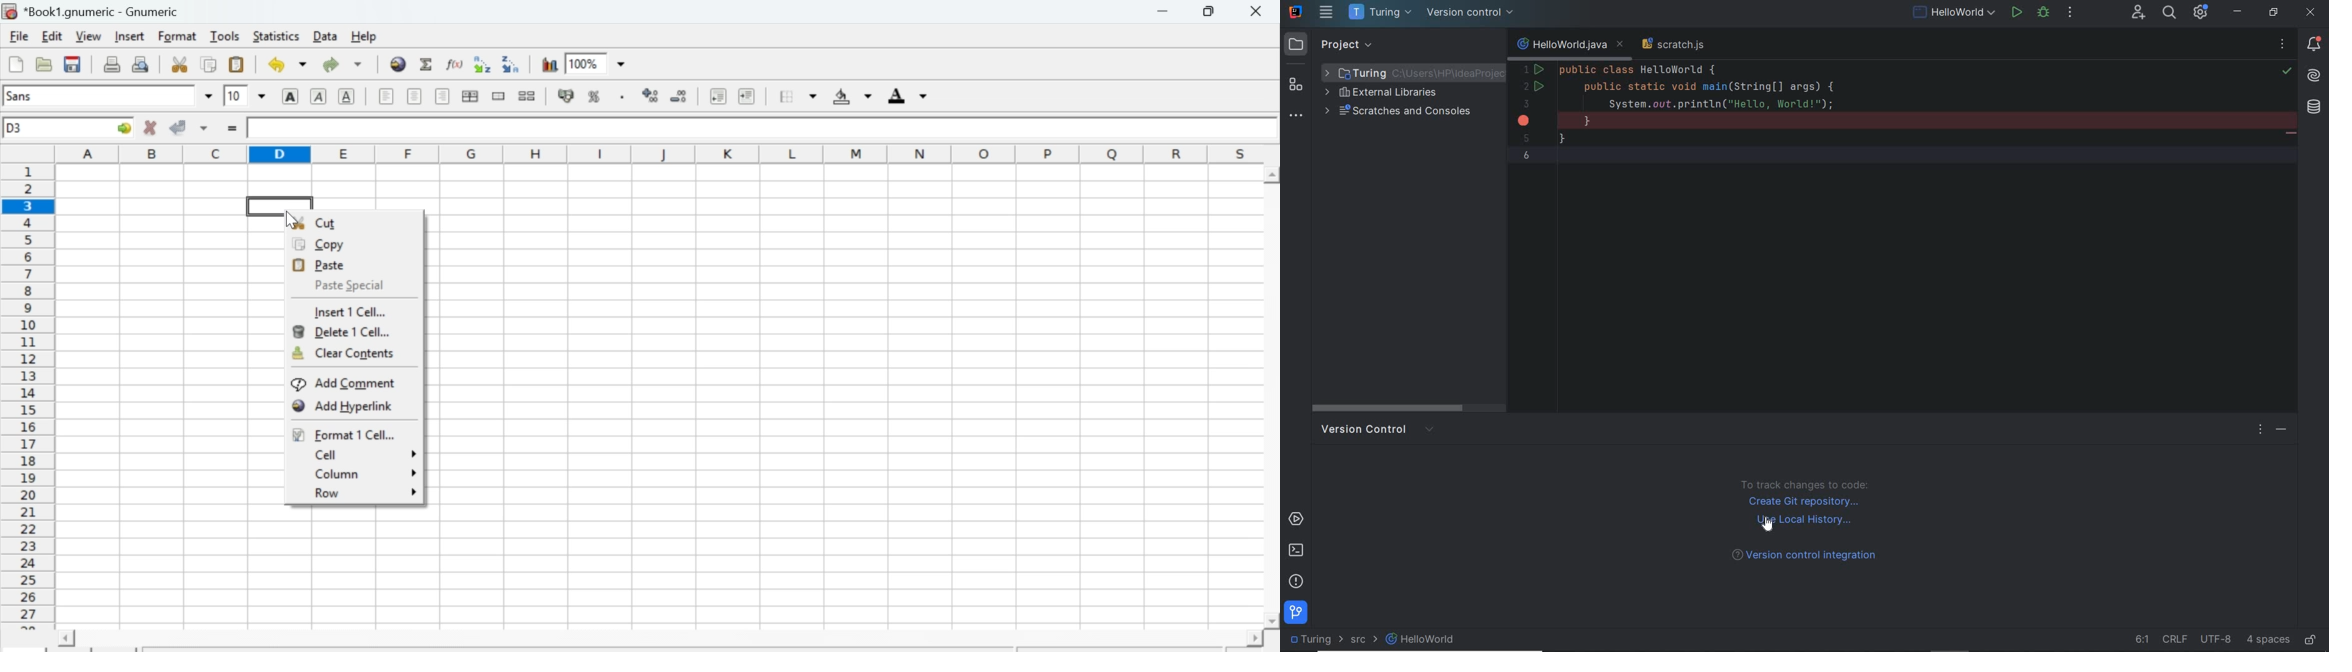  What do you see at coordinates (207, 96) in the screenshot?
I see `down` at bounding box center [207, 96].